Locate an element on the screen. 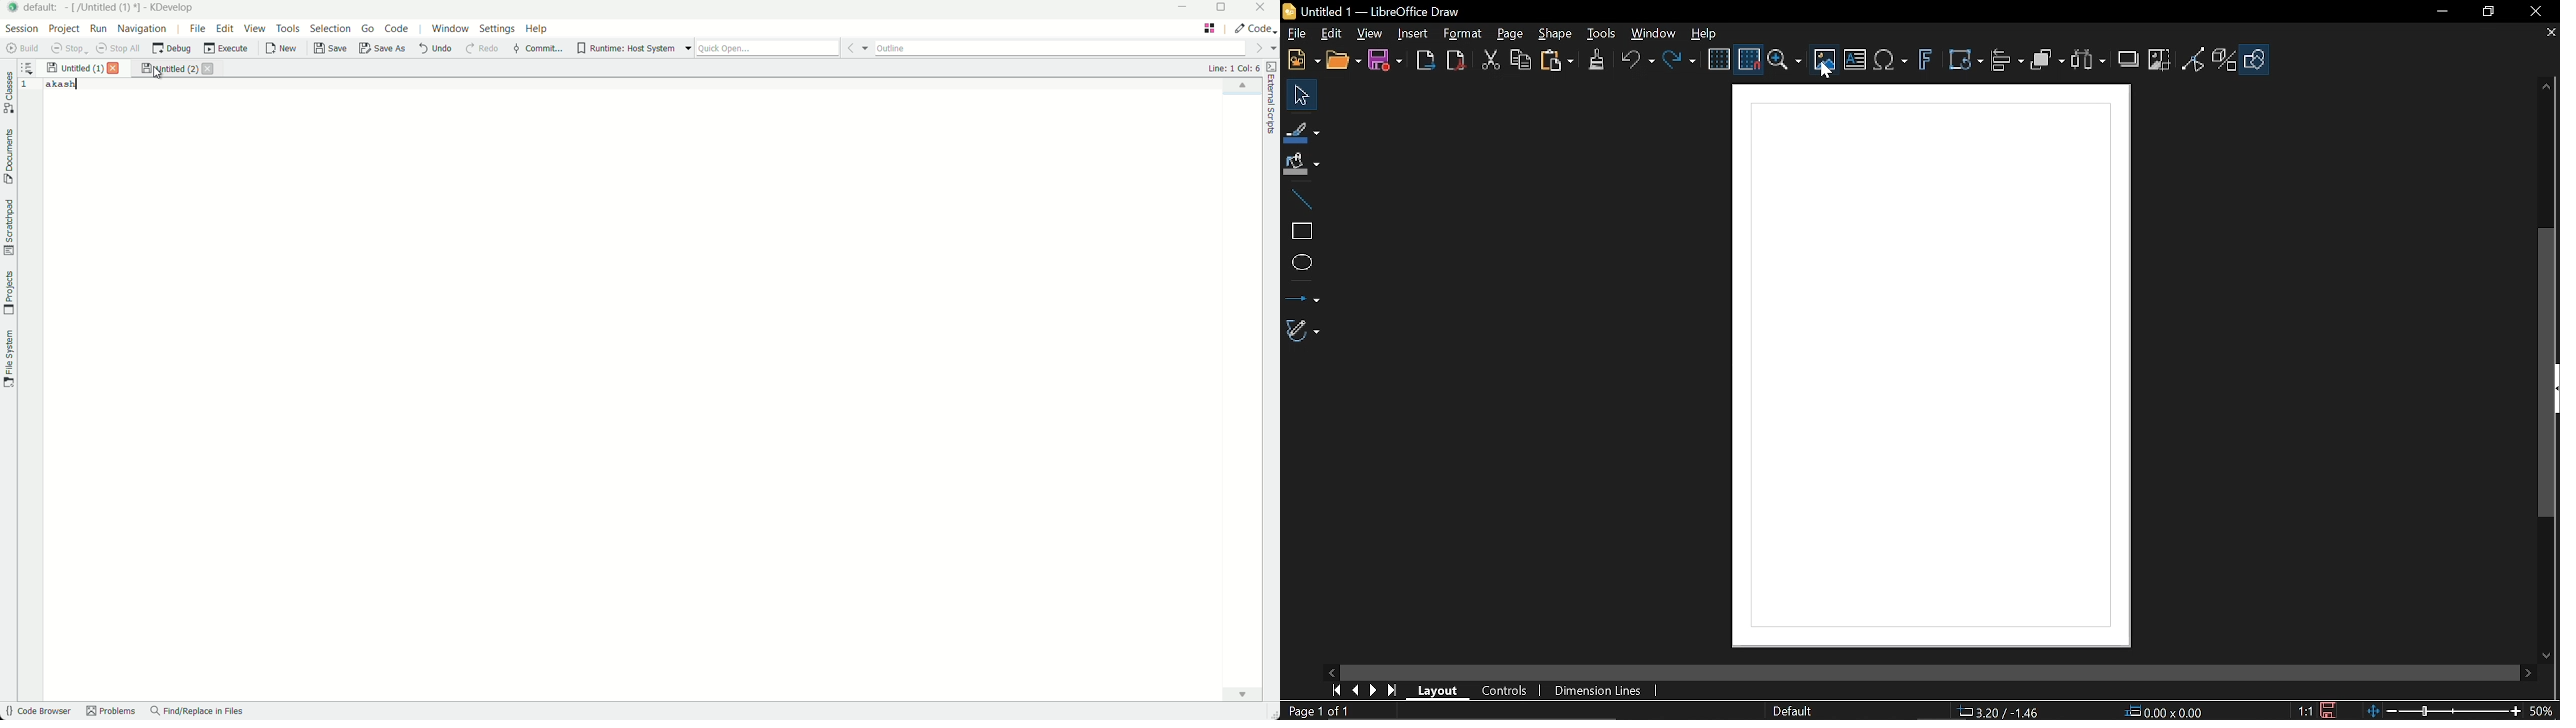 The width and height of the screenshot is (2576, 728). Snap to grid is located at coordinates (1748, 59).